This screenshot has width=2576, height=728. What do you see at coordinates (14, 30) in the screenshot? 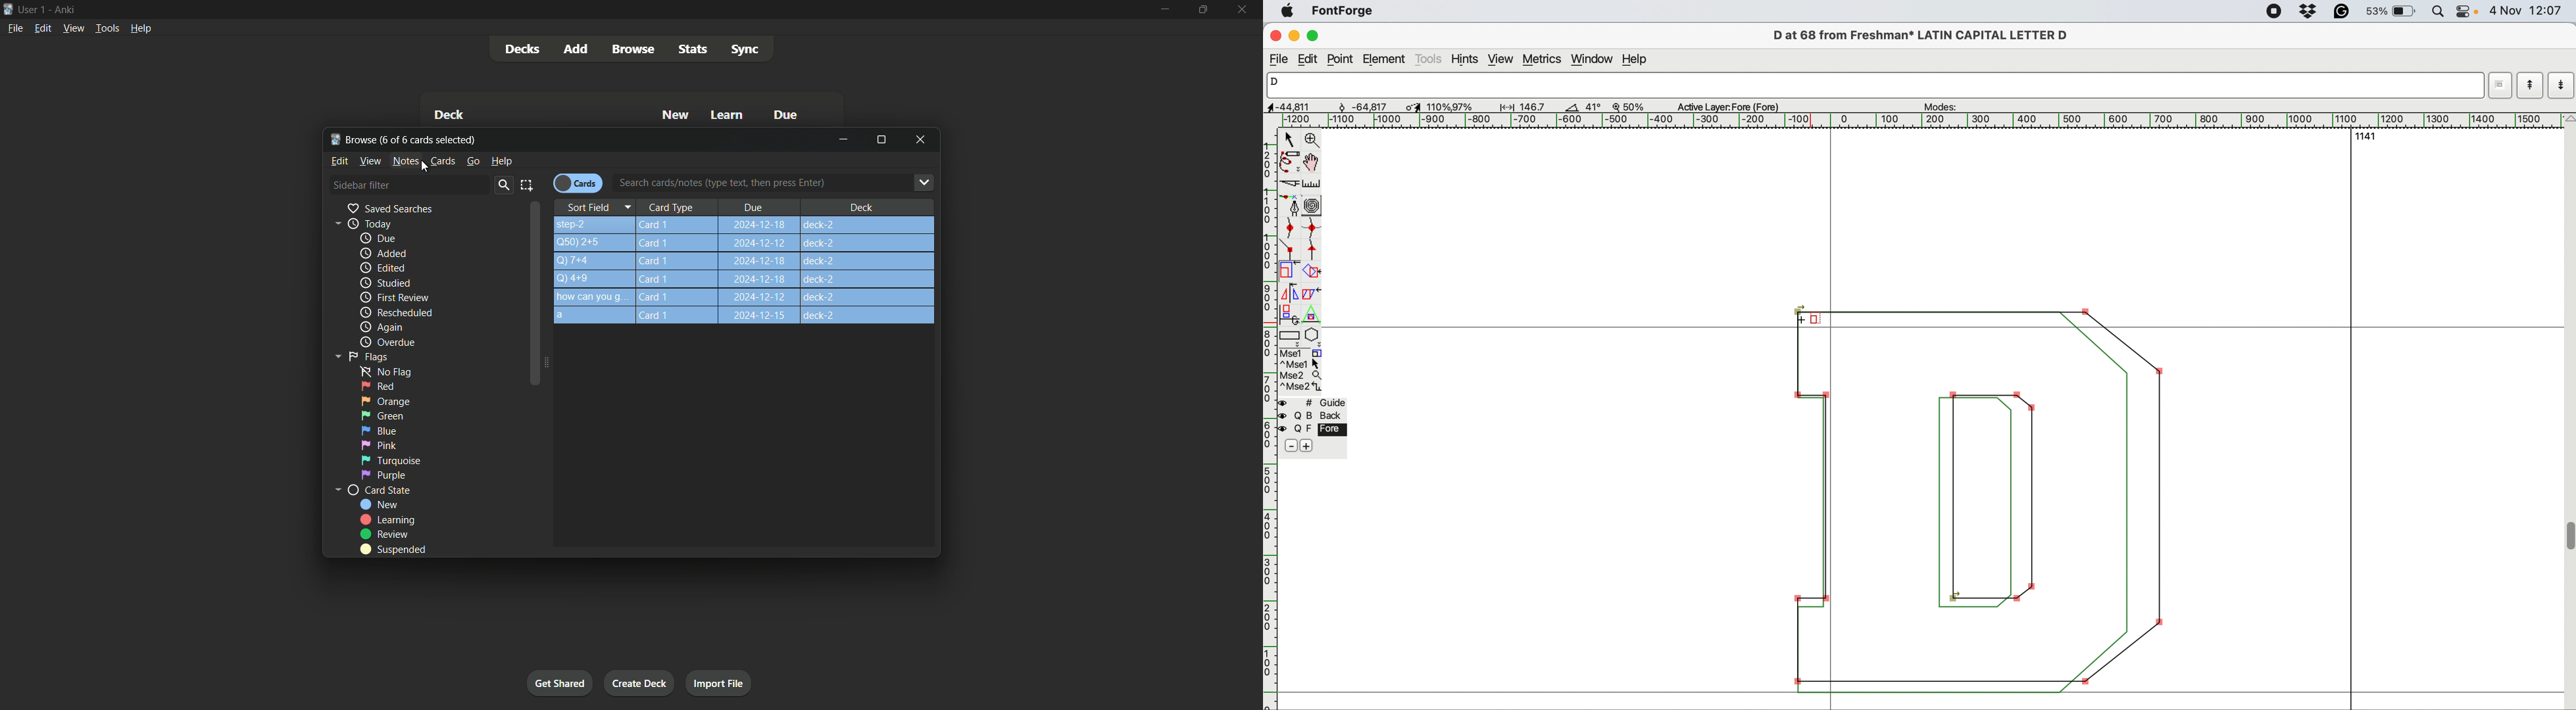
I see `File menu` at bounding box center [14, 30].